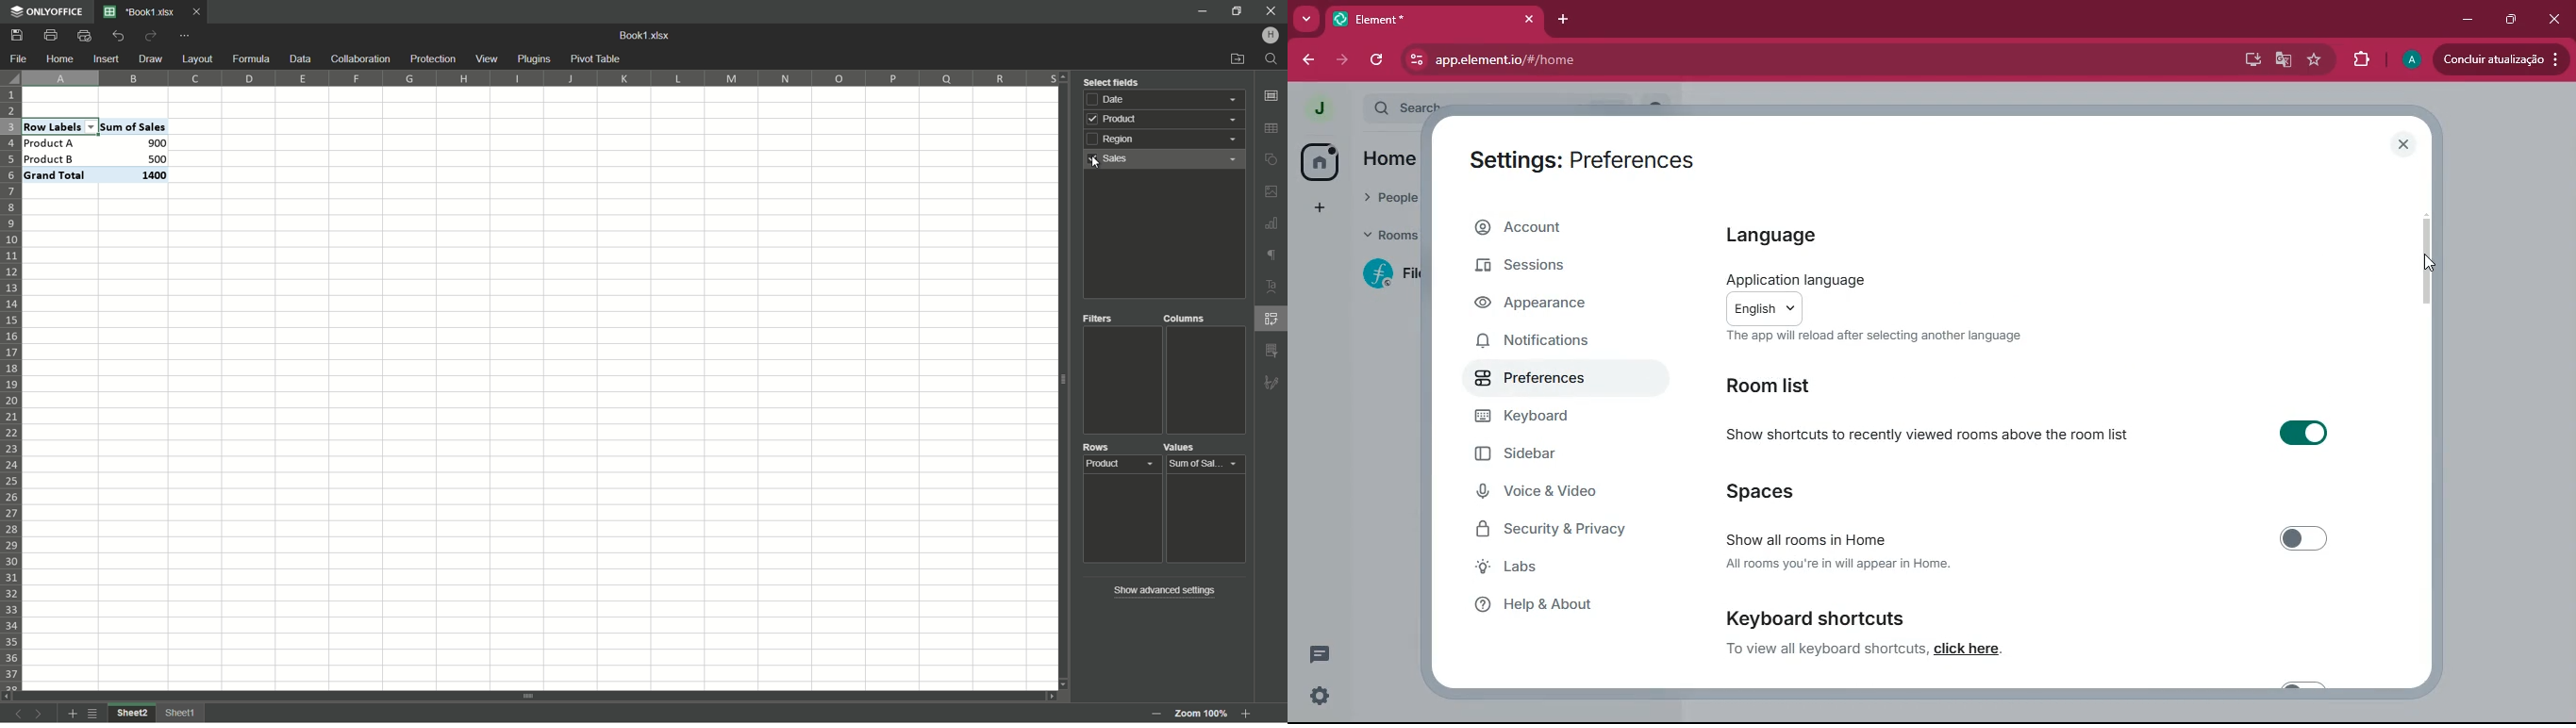  What do you see at coordinates (2022, 538) in the screenshot?
I see `Show all rooms in Home` at bounding box center [2022, 538].